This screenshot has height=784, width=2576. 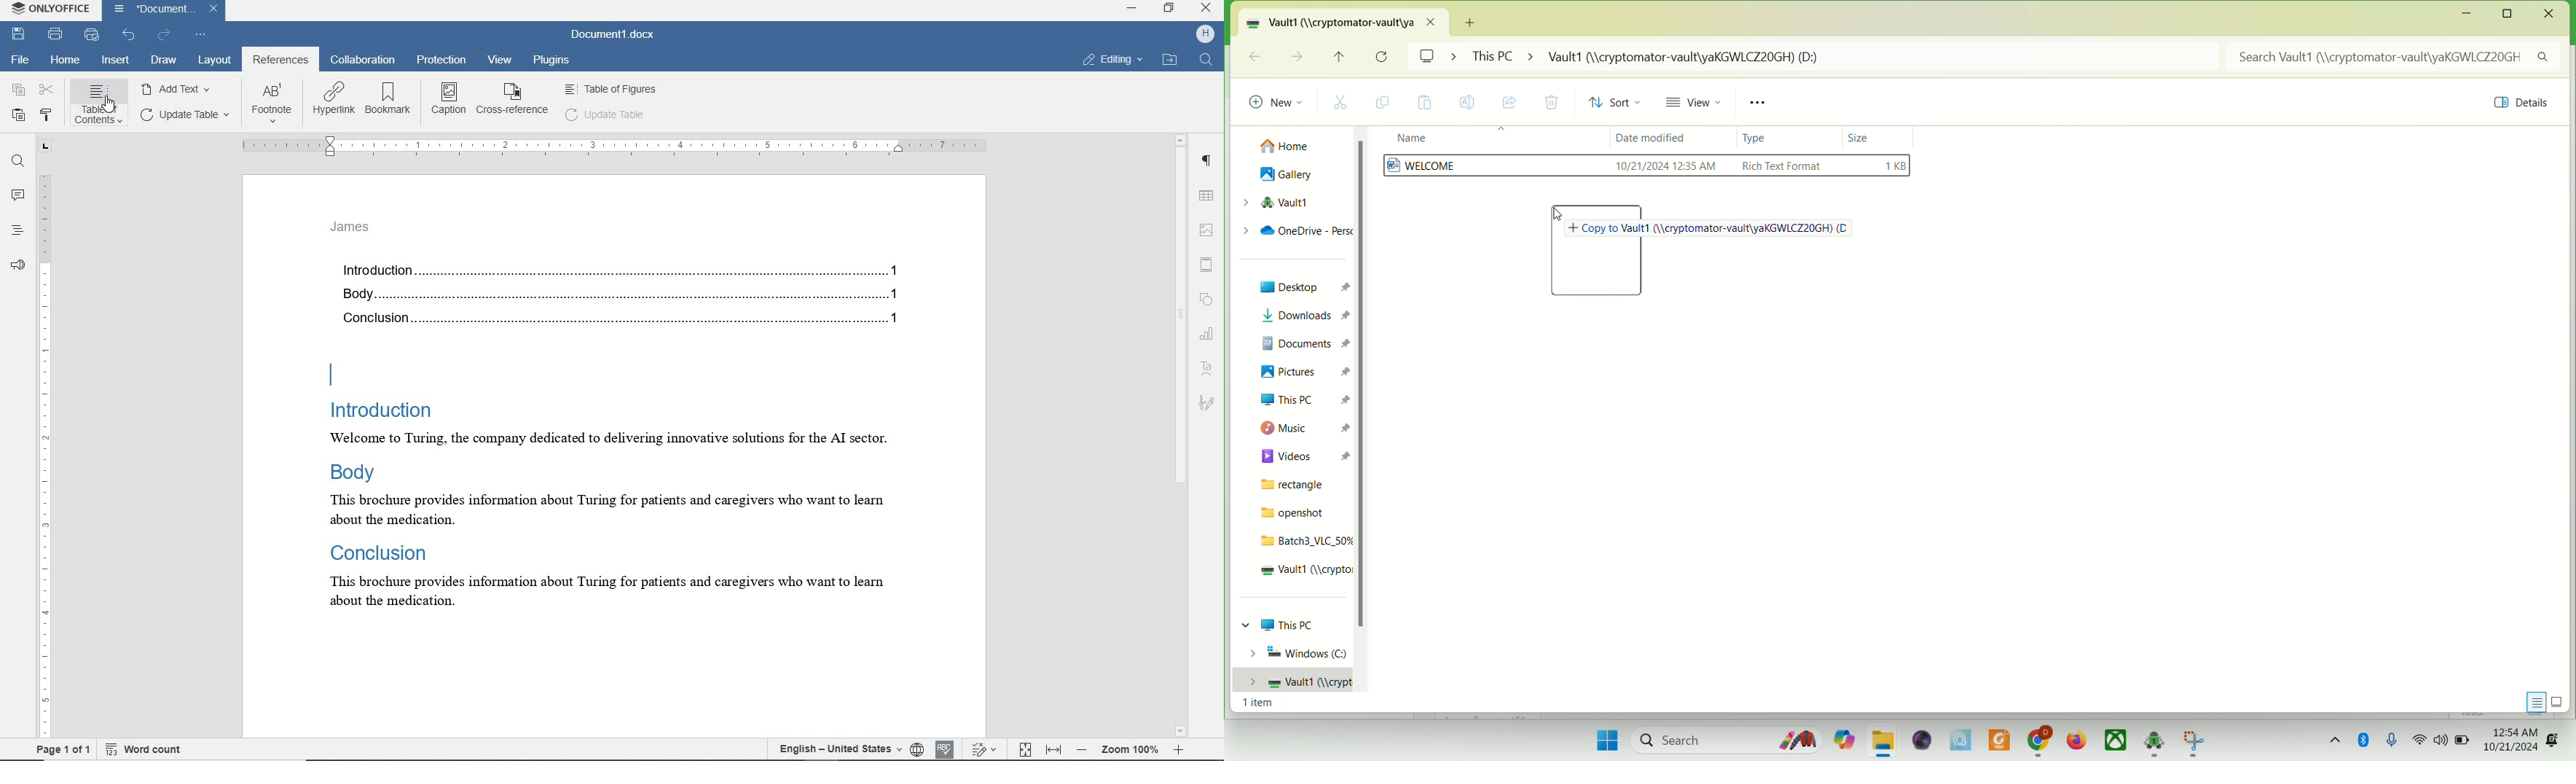 What do you see at coordinates (115, 60) in the screenshot?
I see `insert` at bounding box center [115, 60].